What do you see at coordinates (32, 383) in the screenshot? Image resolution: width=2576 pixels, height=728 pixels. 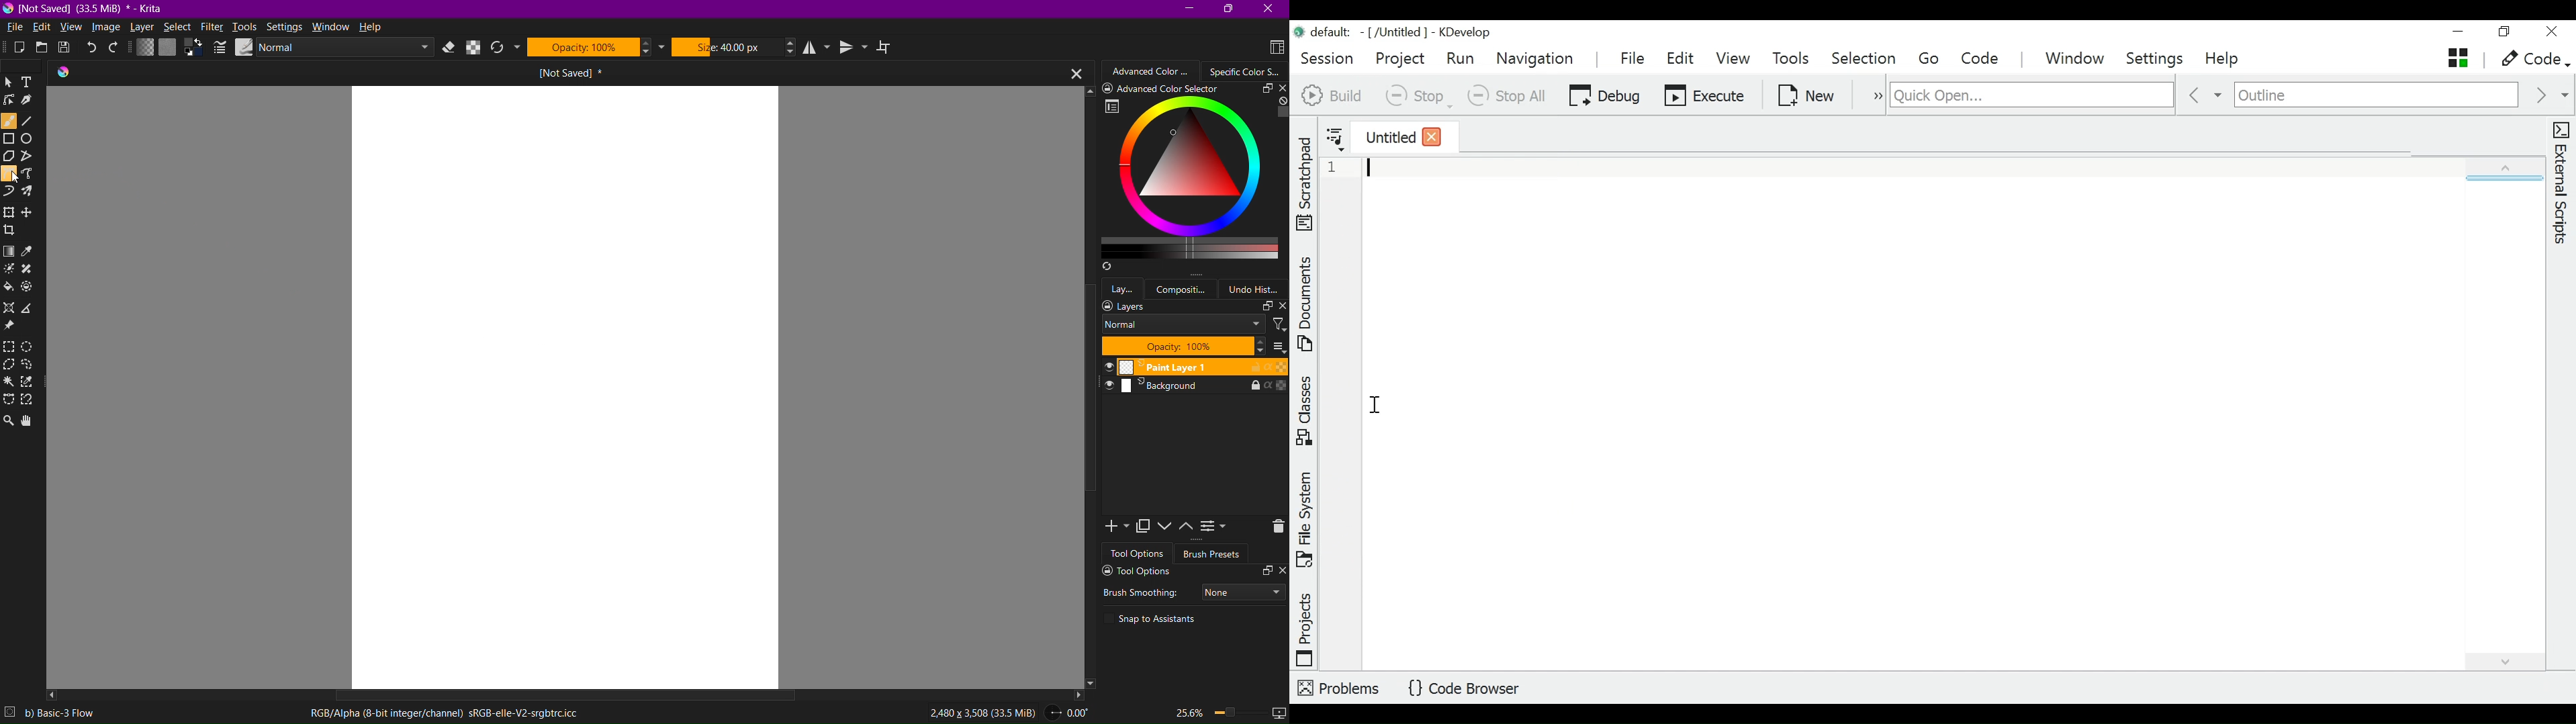 I see `Similar Color Selection Tool` at bounding box center [32, 383].